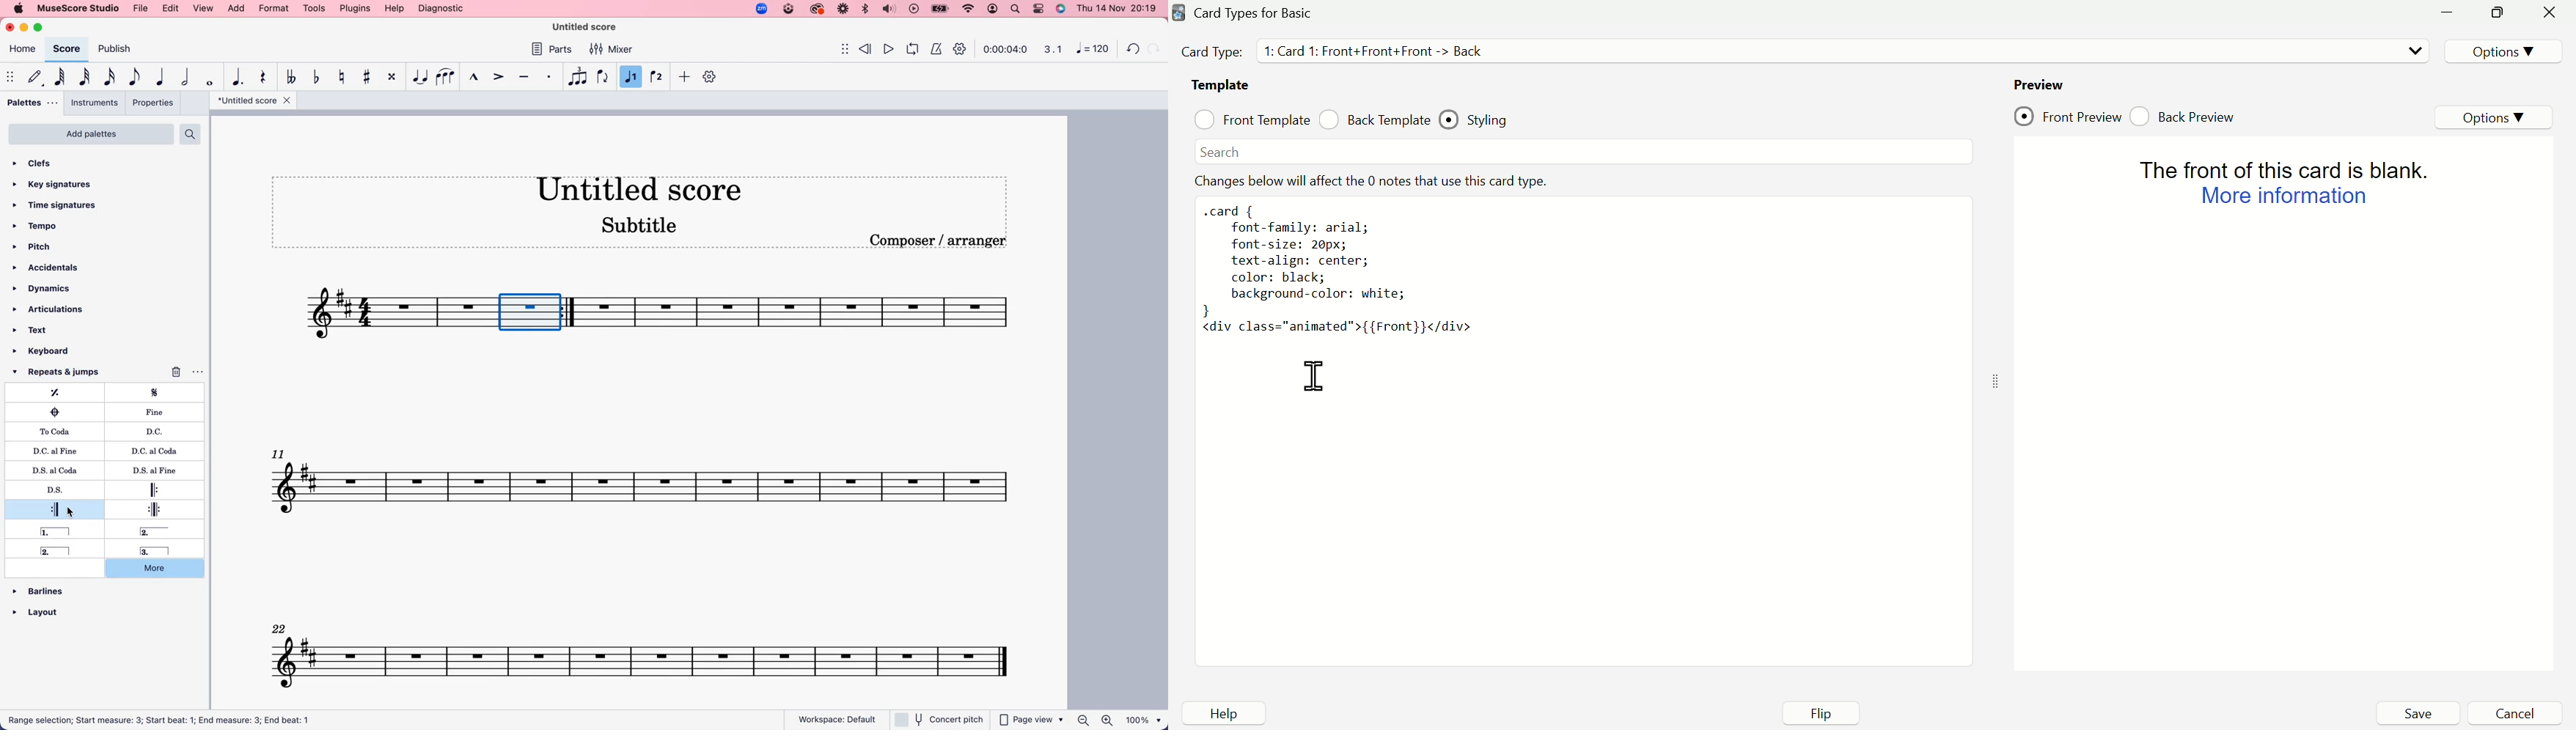 This screenshot has height=756, width=2576. Describe the element at coordinates (191, 134) in the screenshot. I see `search` at that location.